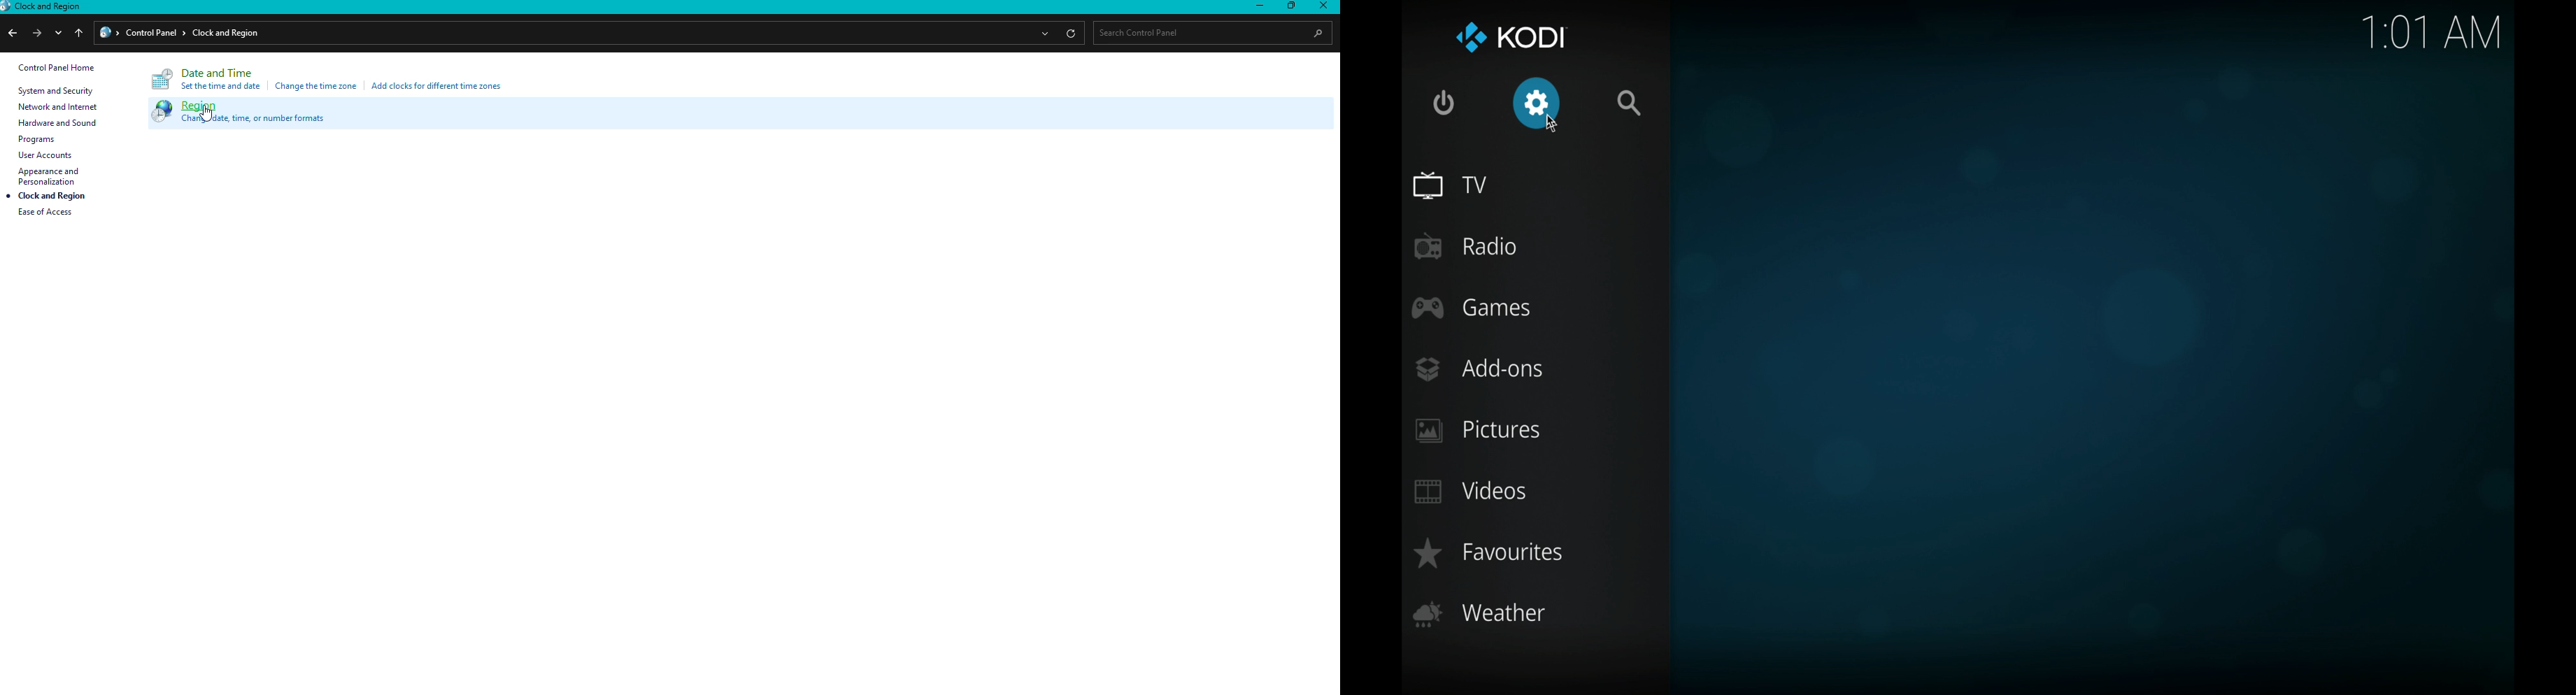  What do you see at coordinates (1479, 368) in the screenshot?
I see `add-ons` at bounding box center [1479, 368].